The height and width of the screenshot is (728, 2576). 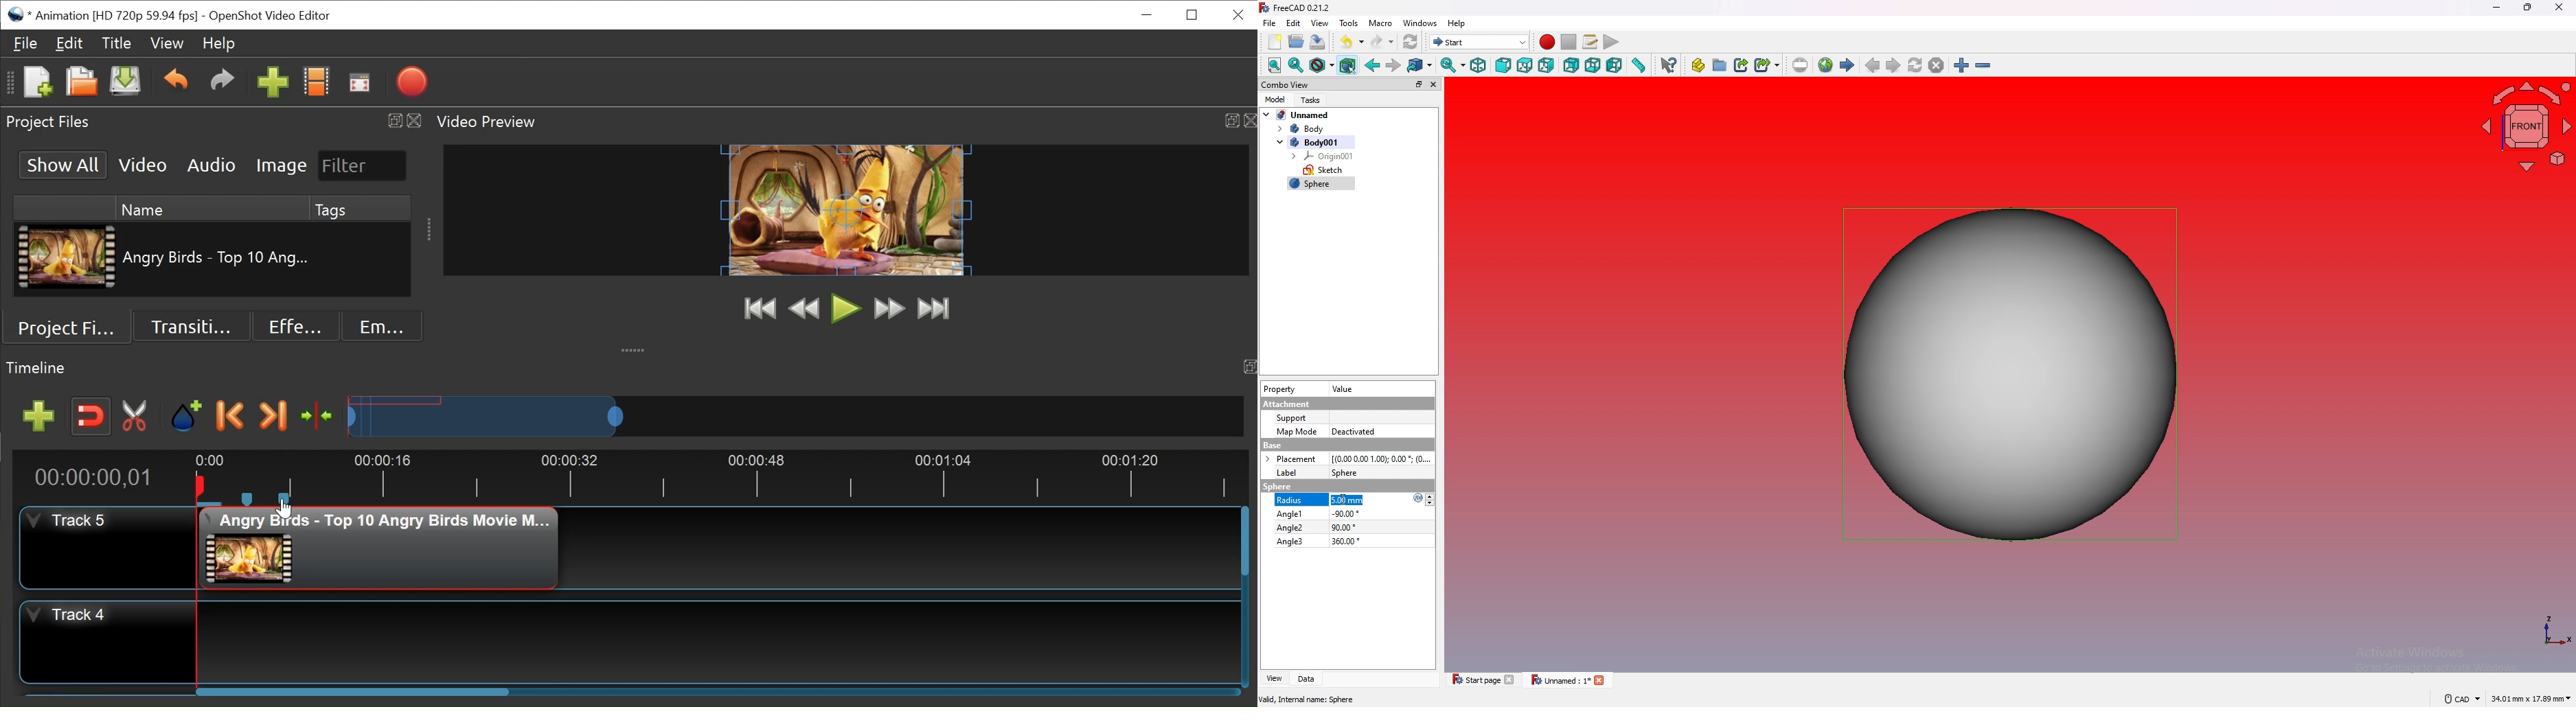 What do you see at coordinates (717, 478) in the screenshot?
I see `Timeline` at bounding box center [717, 478].